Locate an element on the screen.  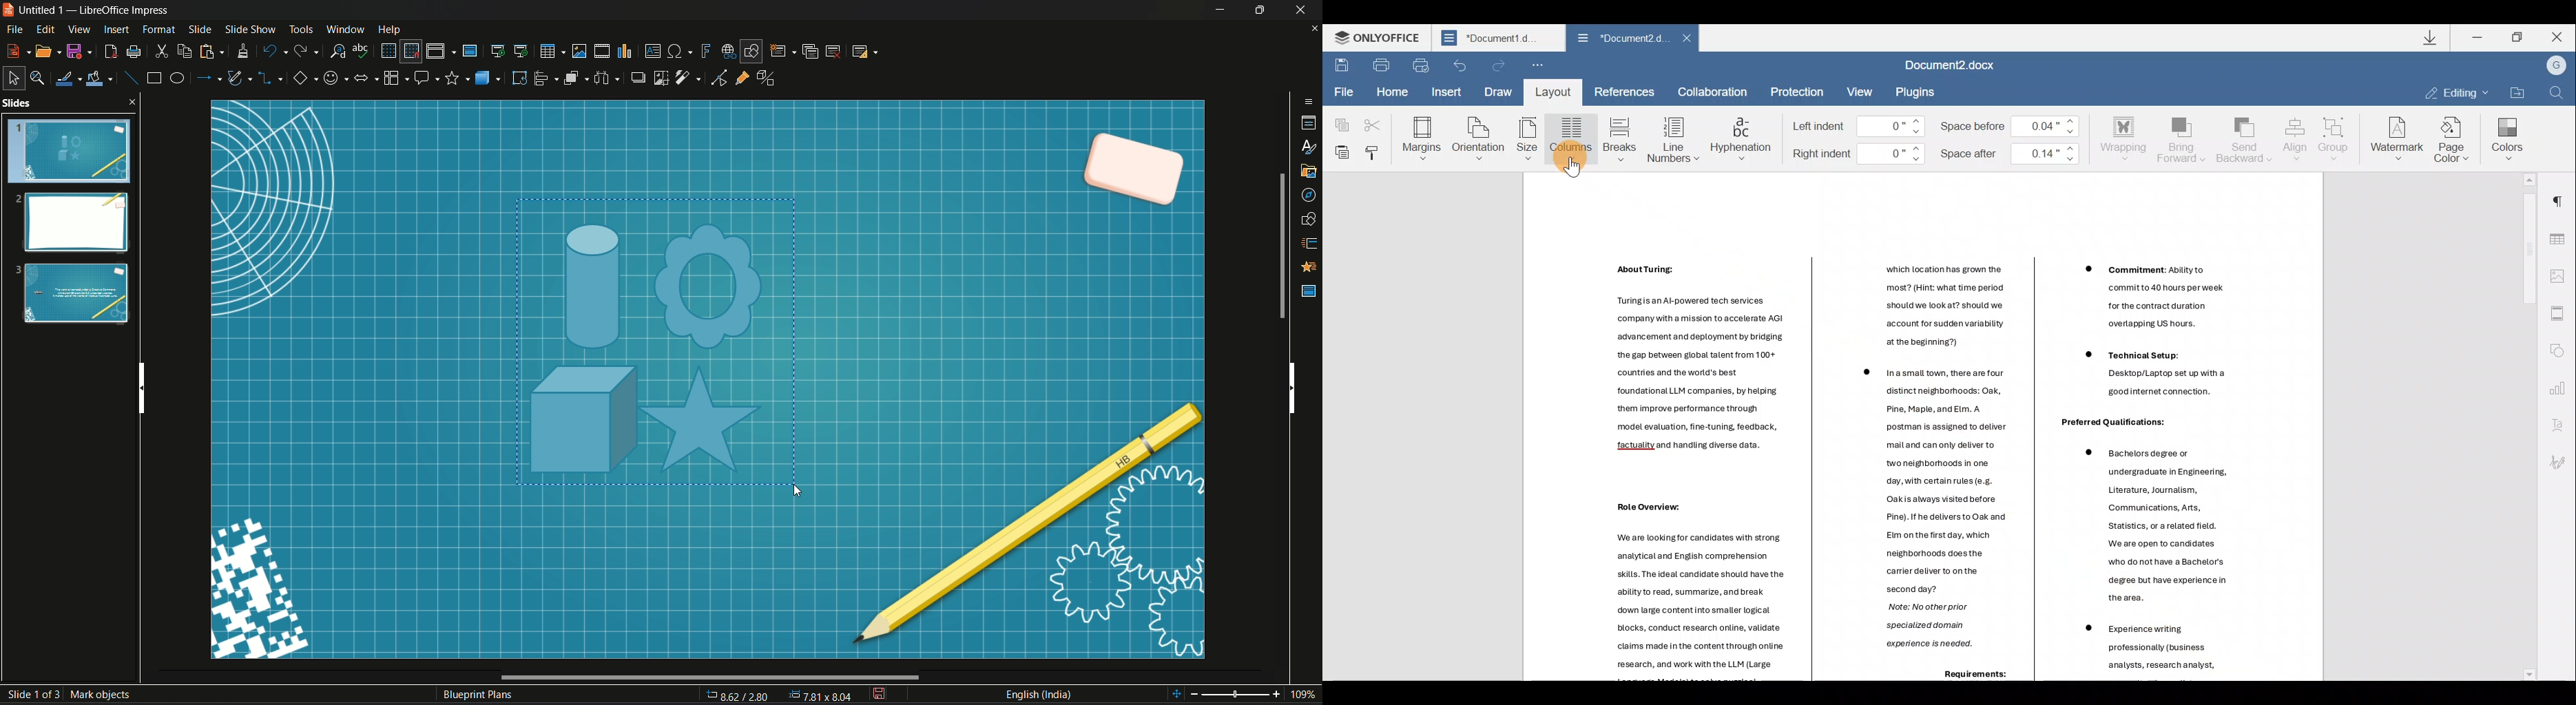
Signature settings is located at coordinates (2563, 462).